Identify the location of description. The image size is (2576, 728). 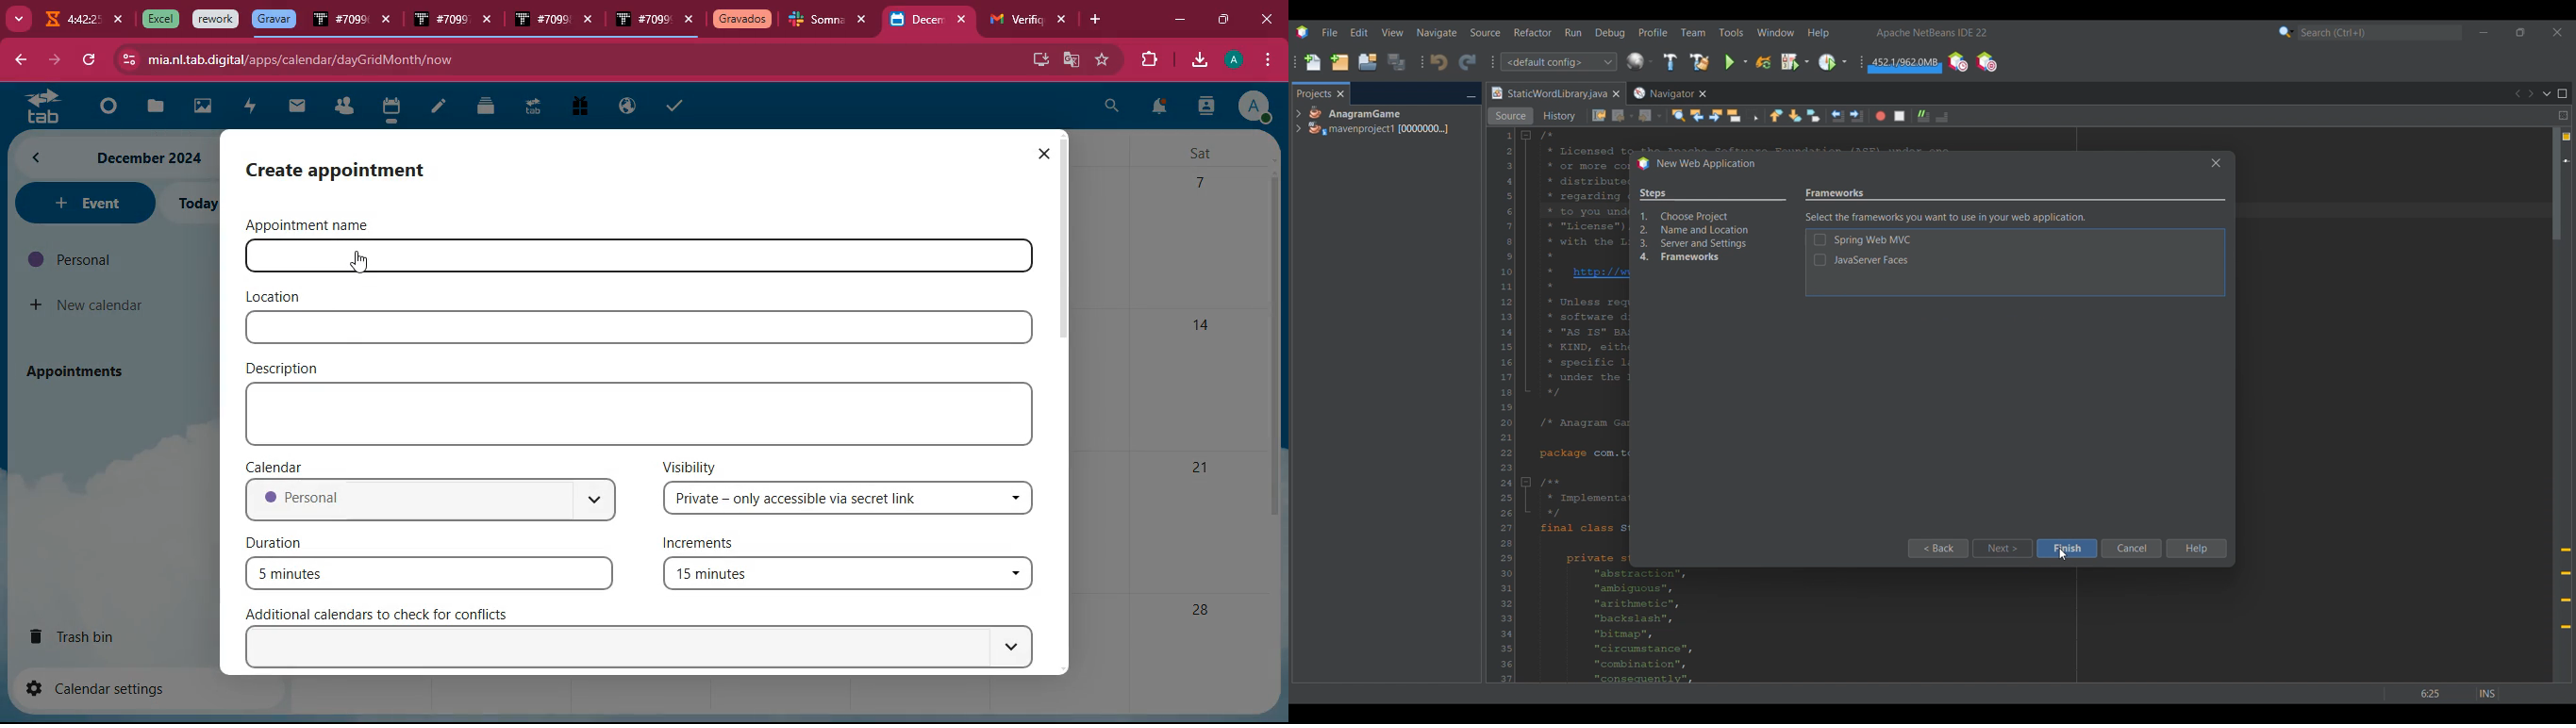
(287, 367).